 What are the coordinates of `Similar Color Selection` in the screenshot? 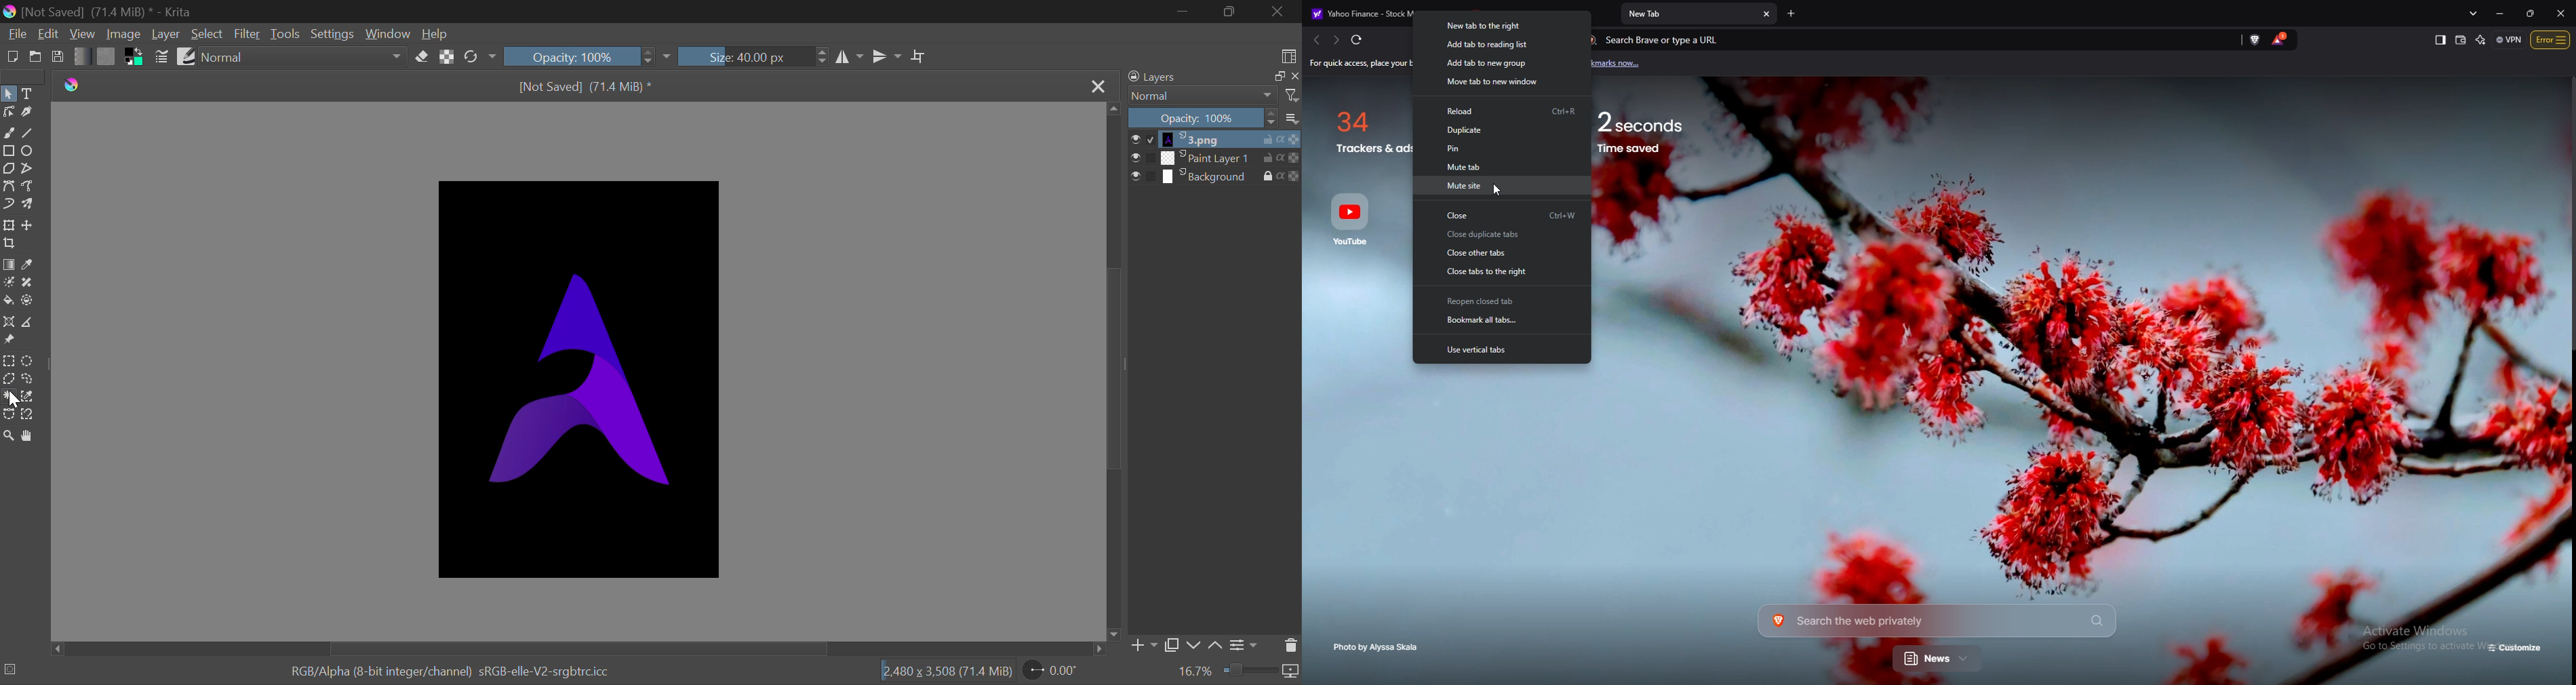 It's located at (28, 396).